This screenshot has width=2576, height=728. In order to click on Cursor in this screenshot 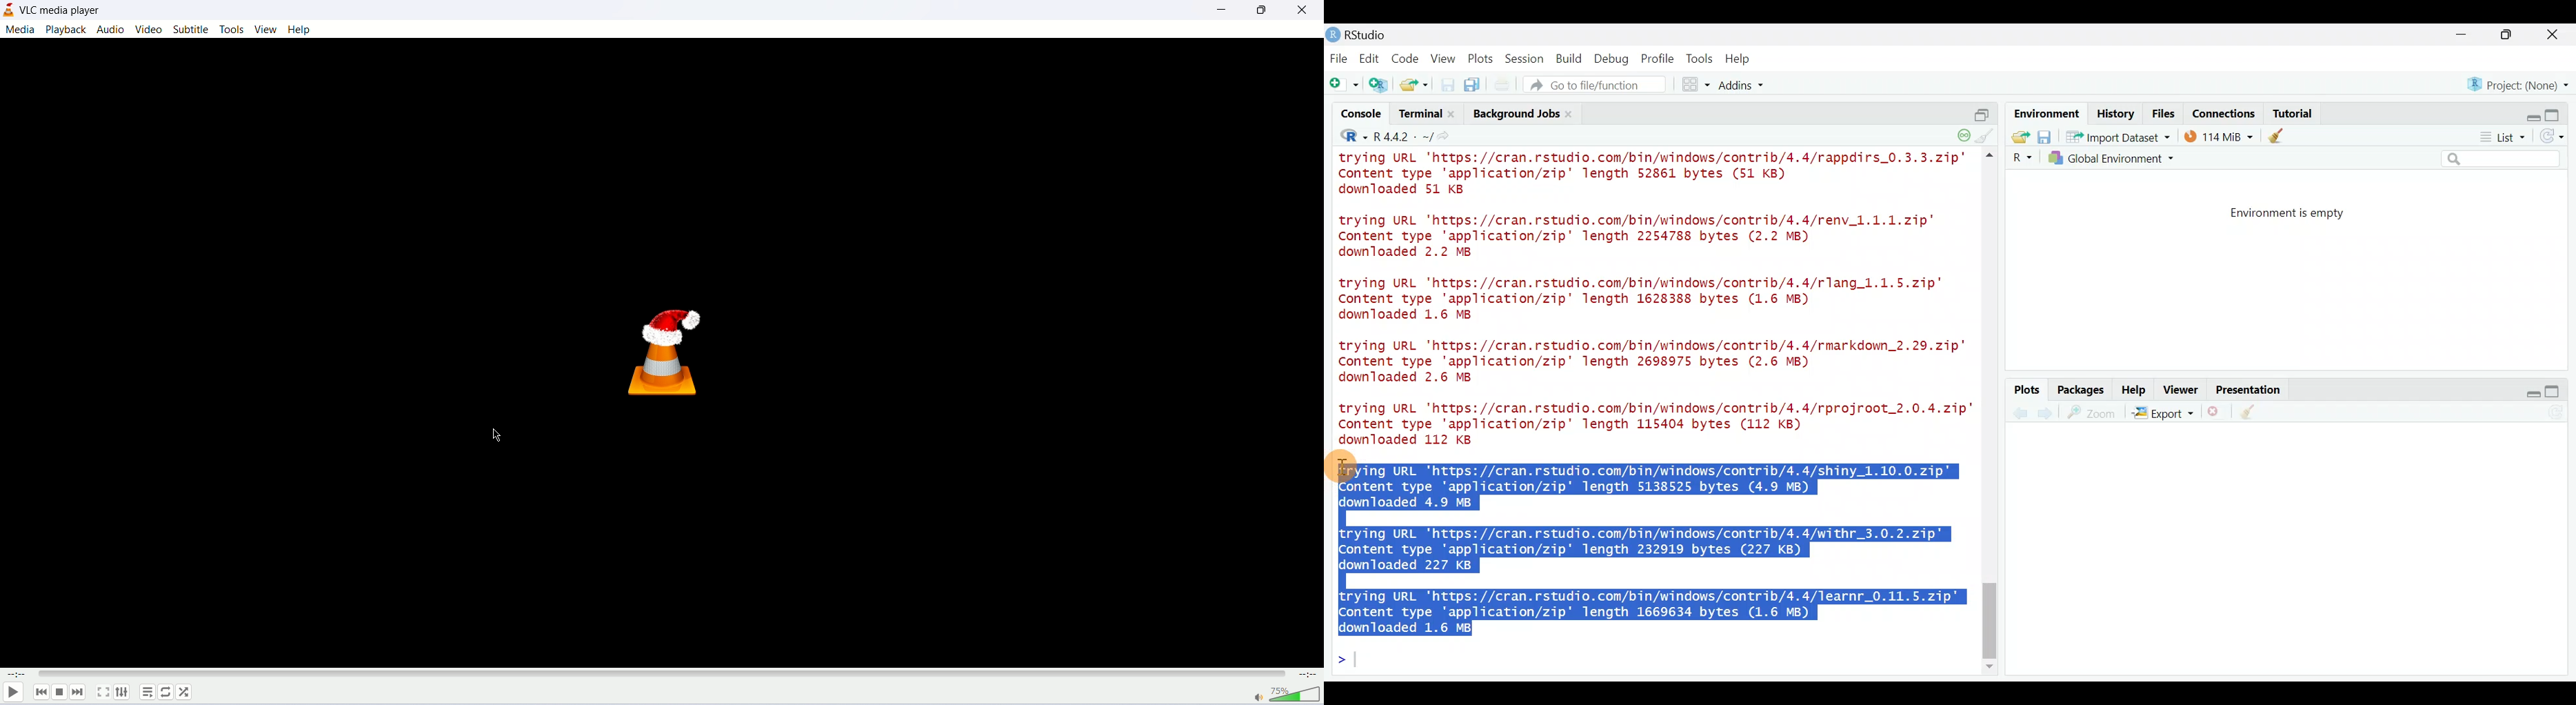, I will do `click(1346, 466)`.